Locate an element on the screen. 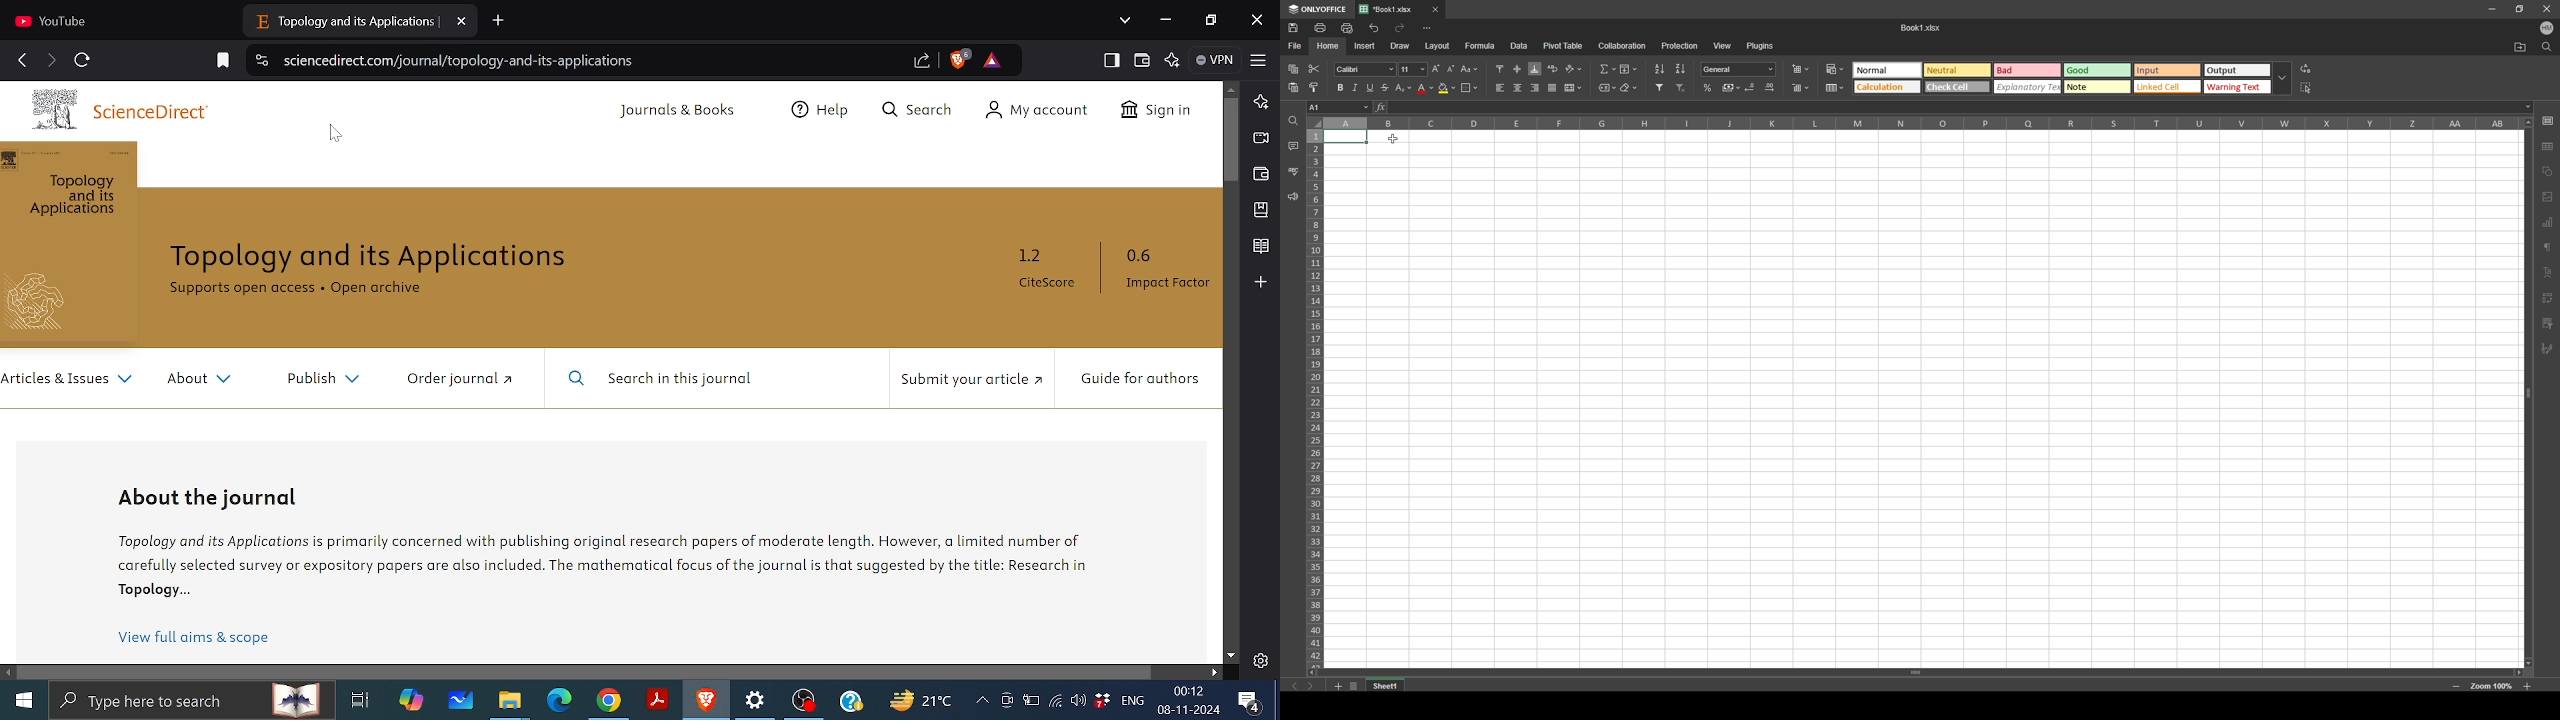 This screenshot has width=2576, height=728. comma style is located at coordinates (1731, 87).